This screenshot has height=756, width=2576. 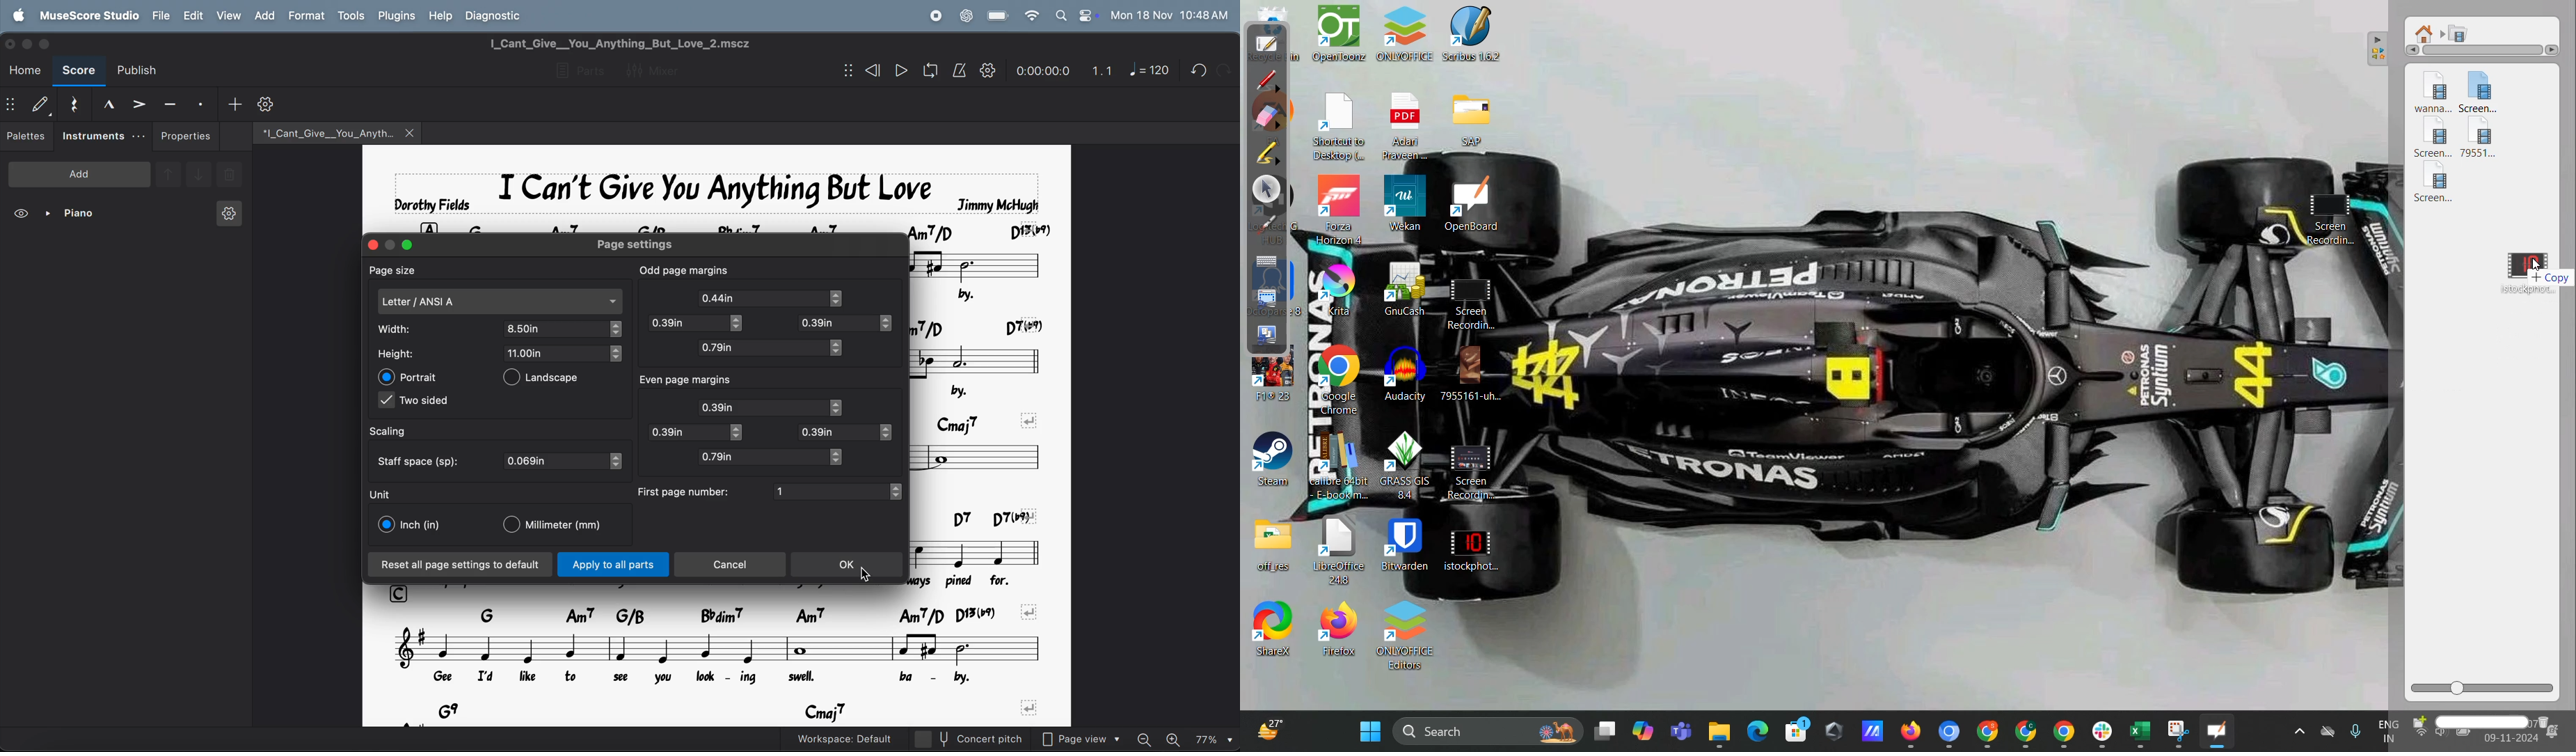 I want to click on play, so click(x=901, y=72).